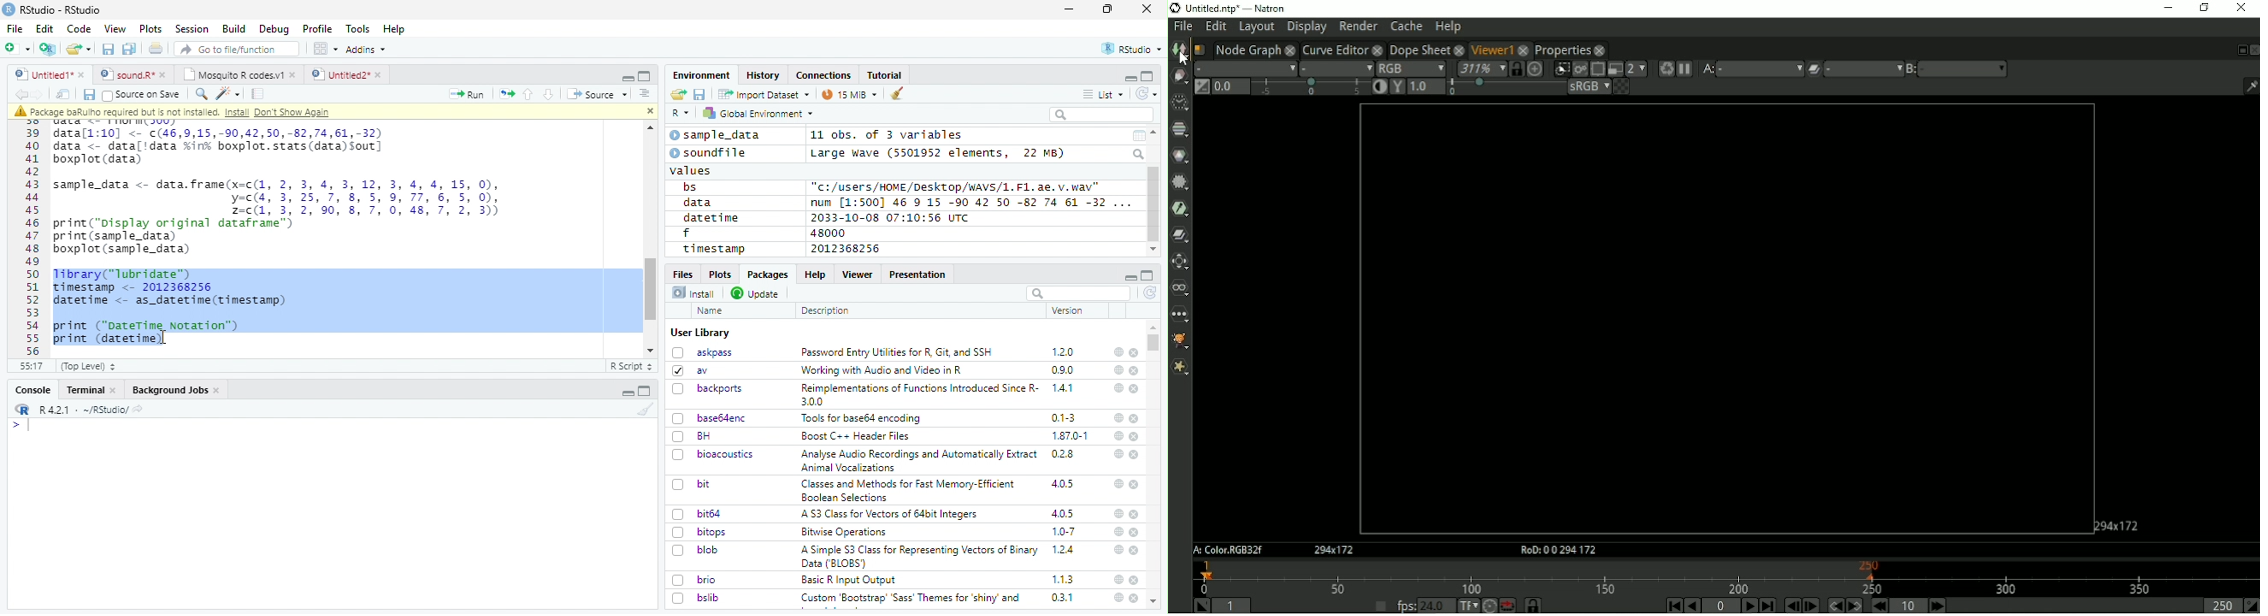 This screenshot has width=2268, height=616. I want to click on 2033-10-08 07:10:56 UTC, so click(891, 217).